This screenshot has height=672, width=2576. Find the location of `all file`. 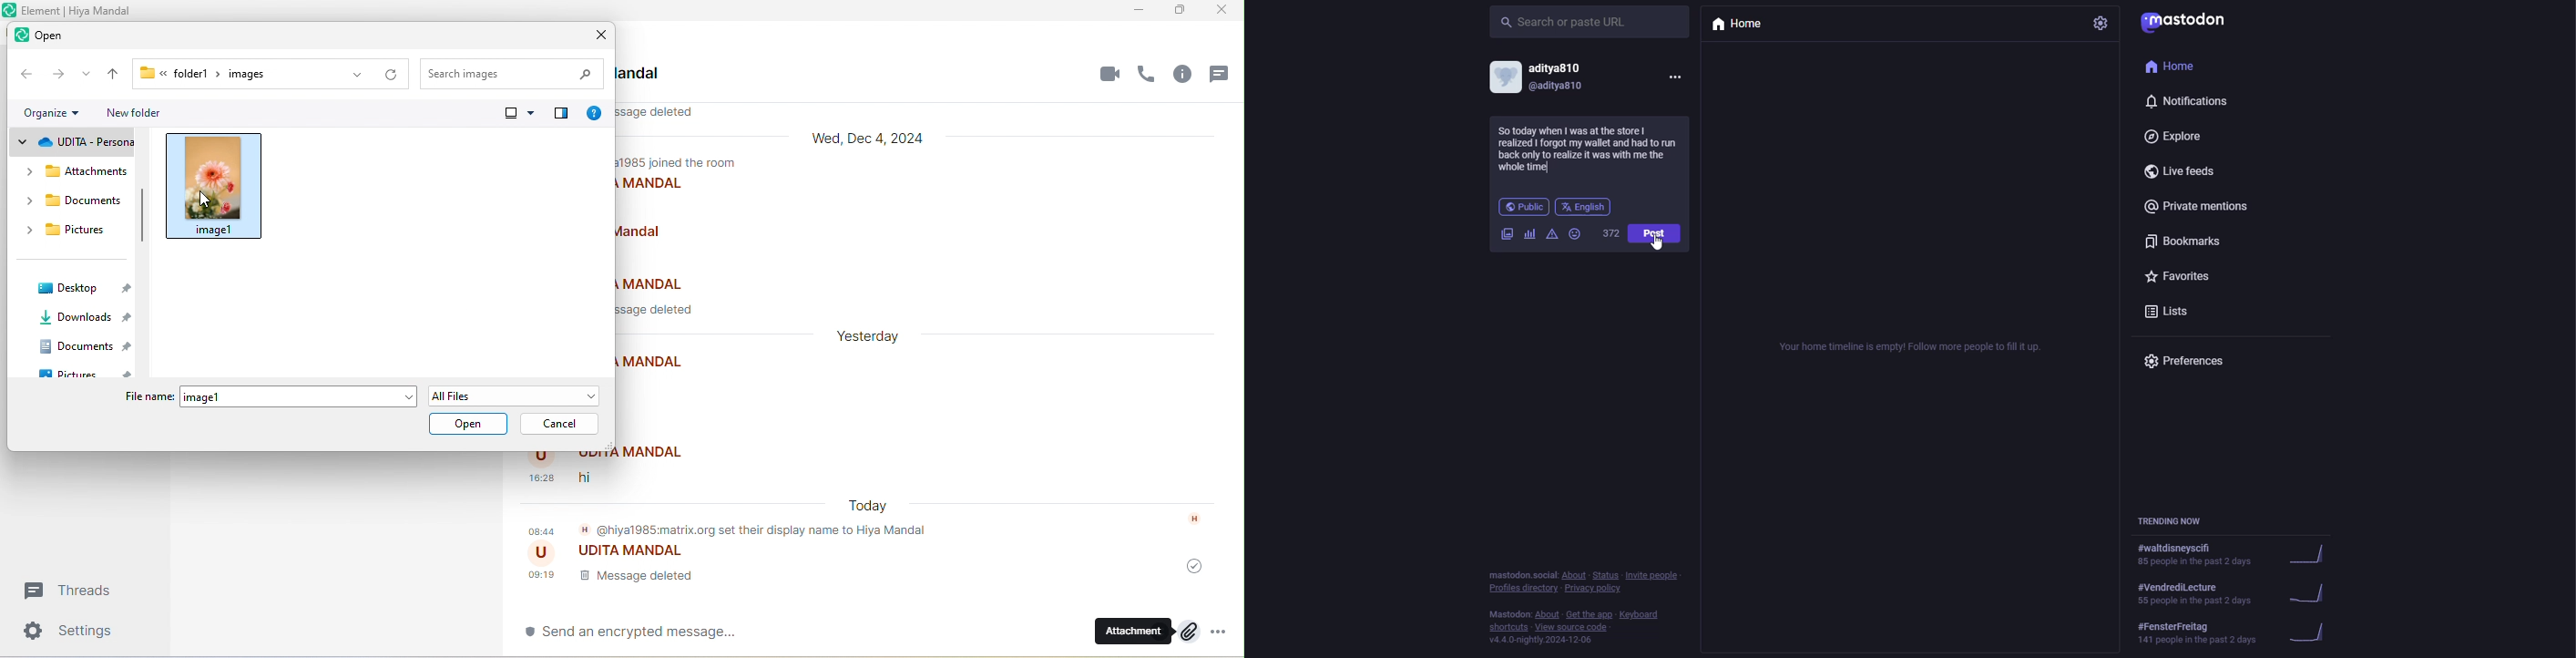

all file is located at coordinates (513, 396).